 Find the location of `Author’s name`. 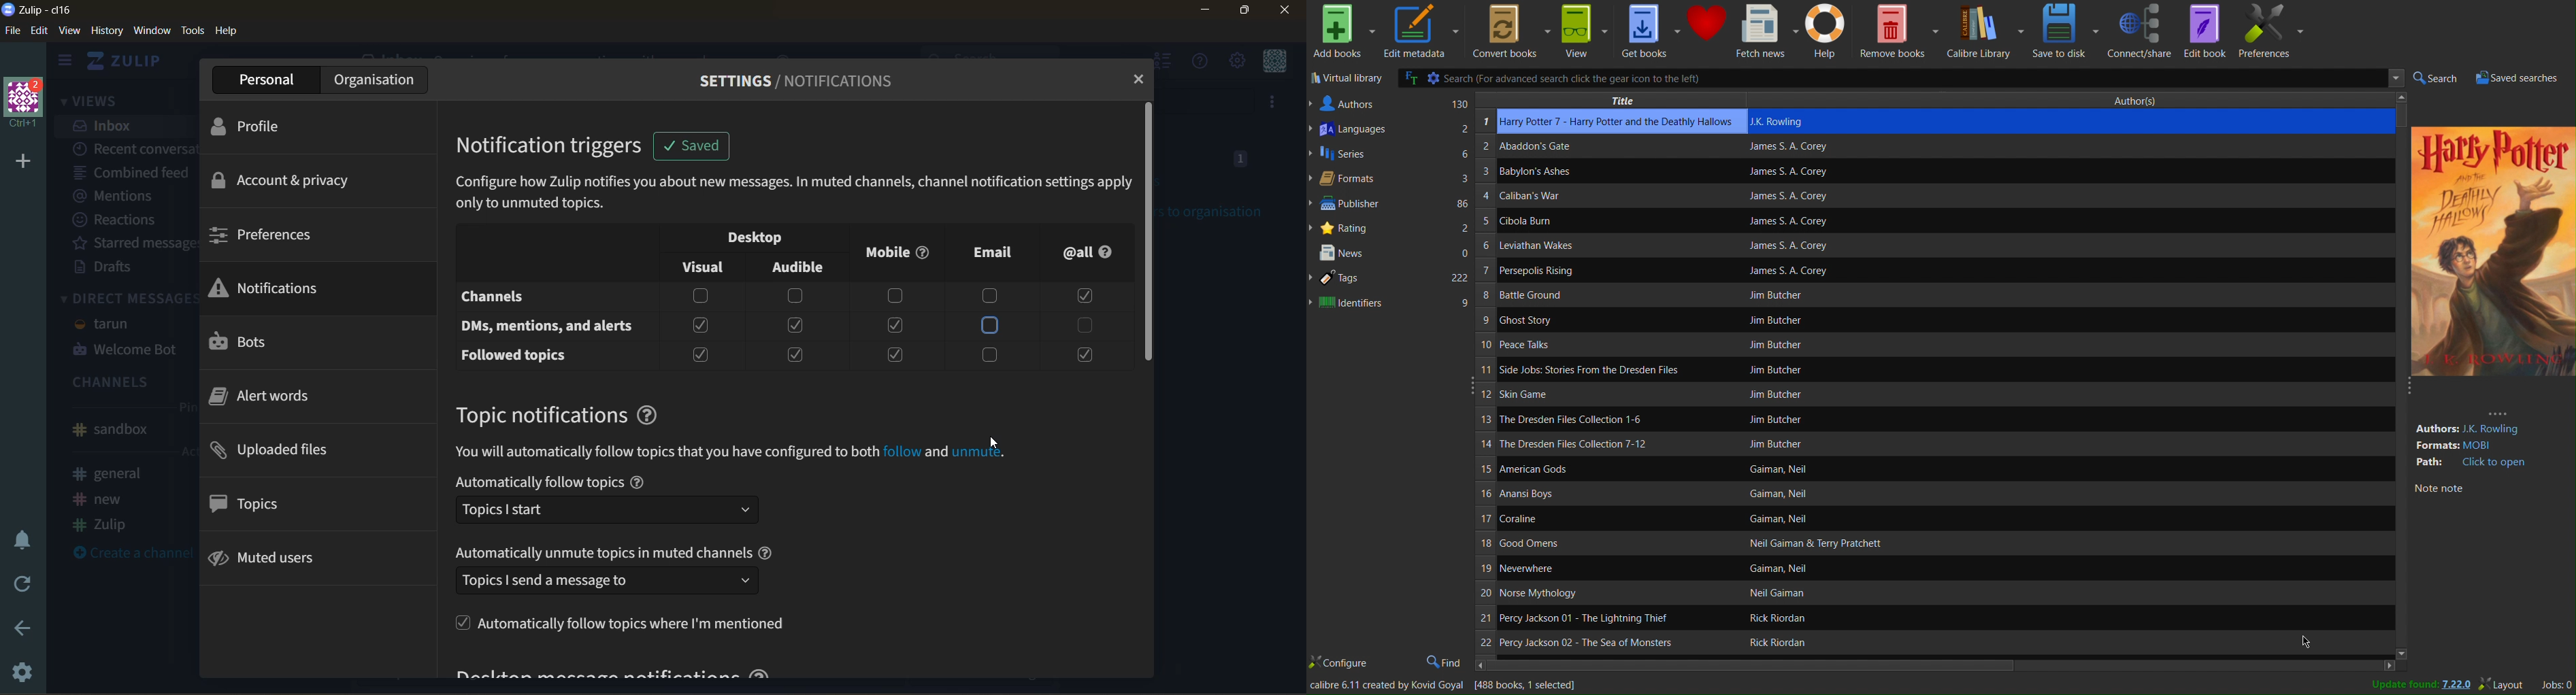

Author’s name is located at coordinates (1875, 470).